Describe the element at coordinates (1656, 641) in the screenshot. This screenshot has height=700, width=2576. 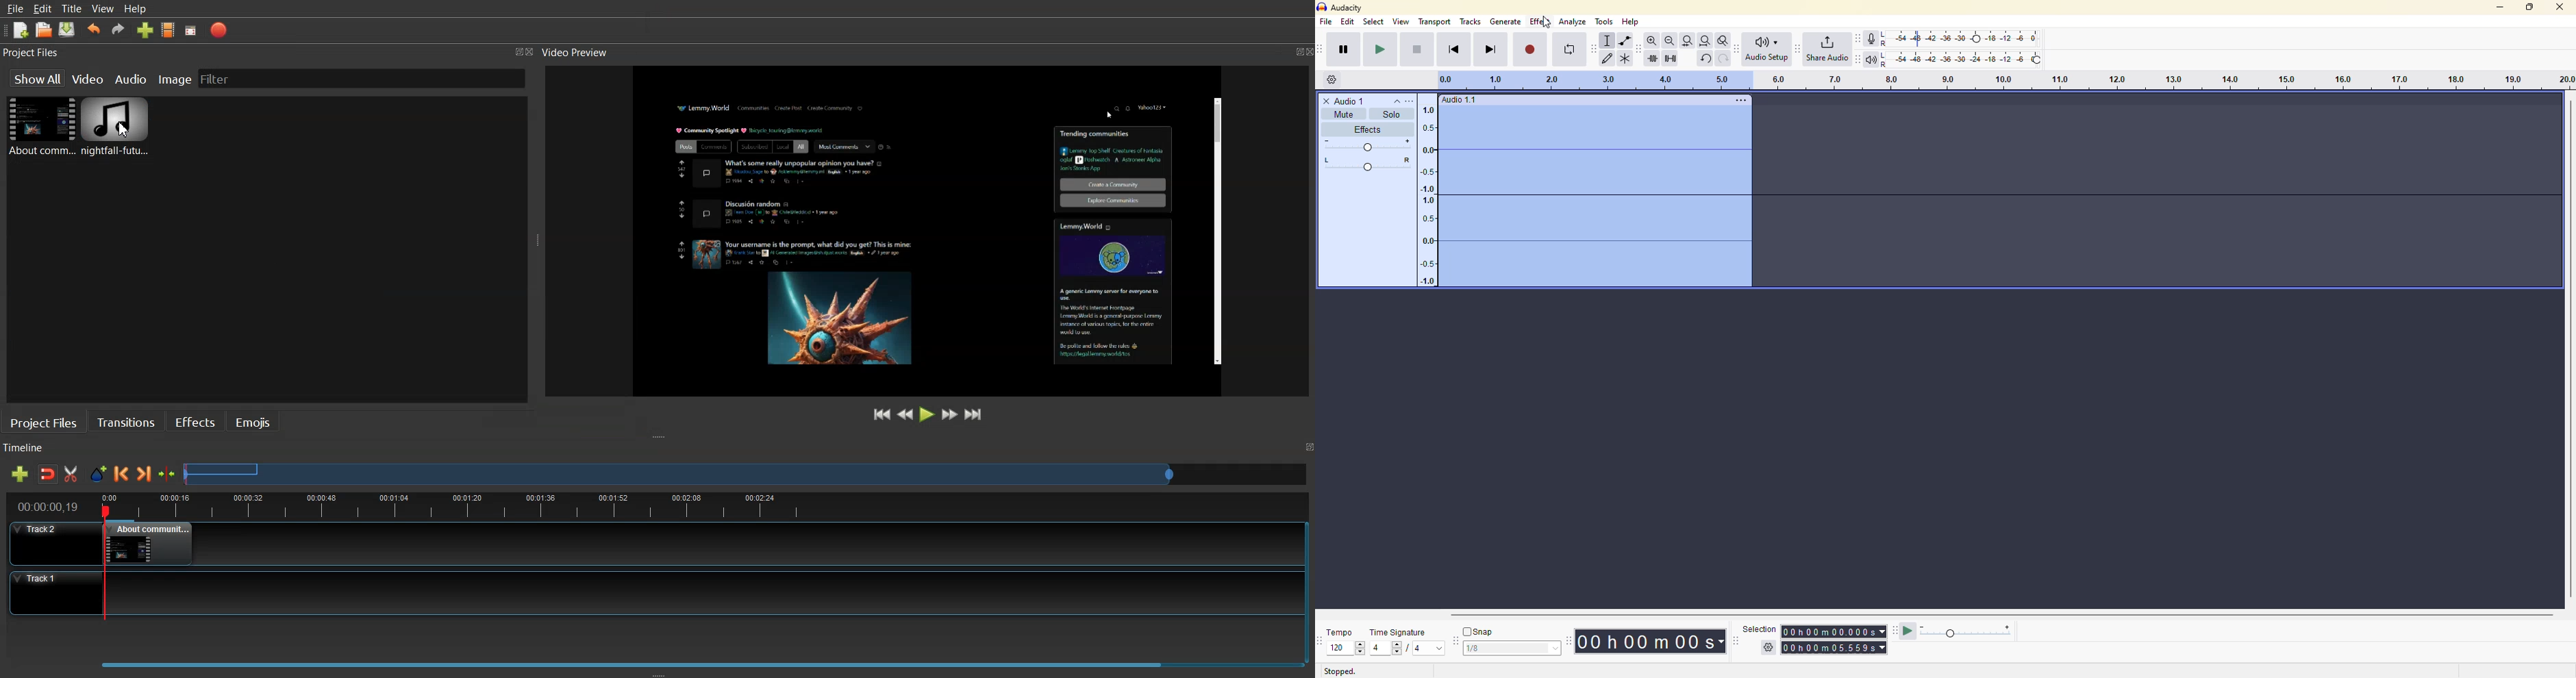
I see `time` at that location.